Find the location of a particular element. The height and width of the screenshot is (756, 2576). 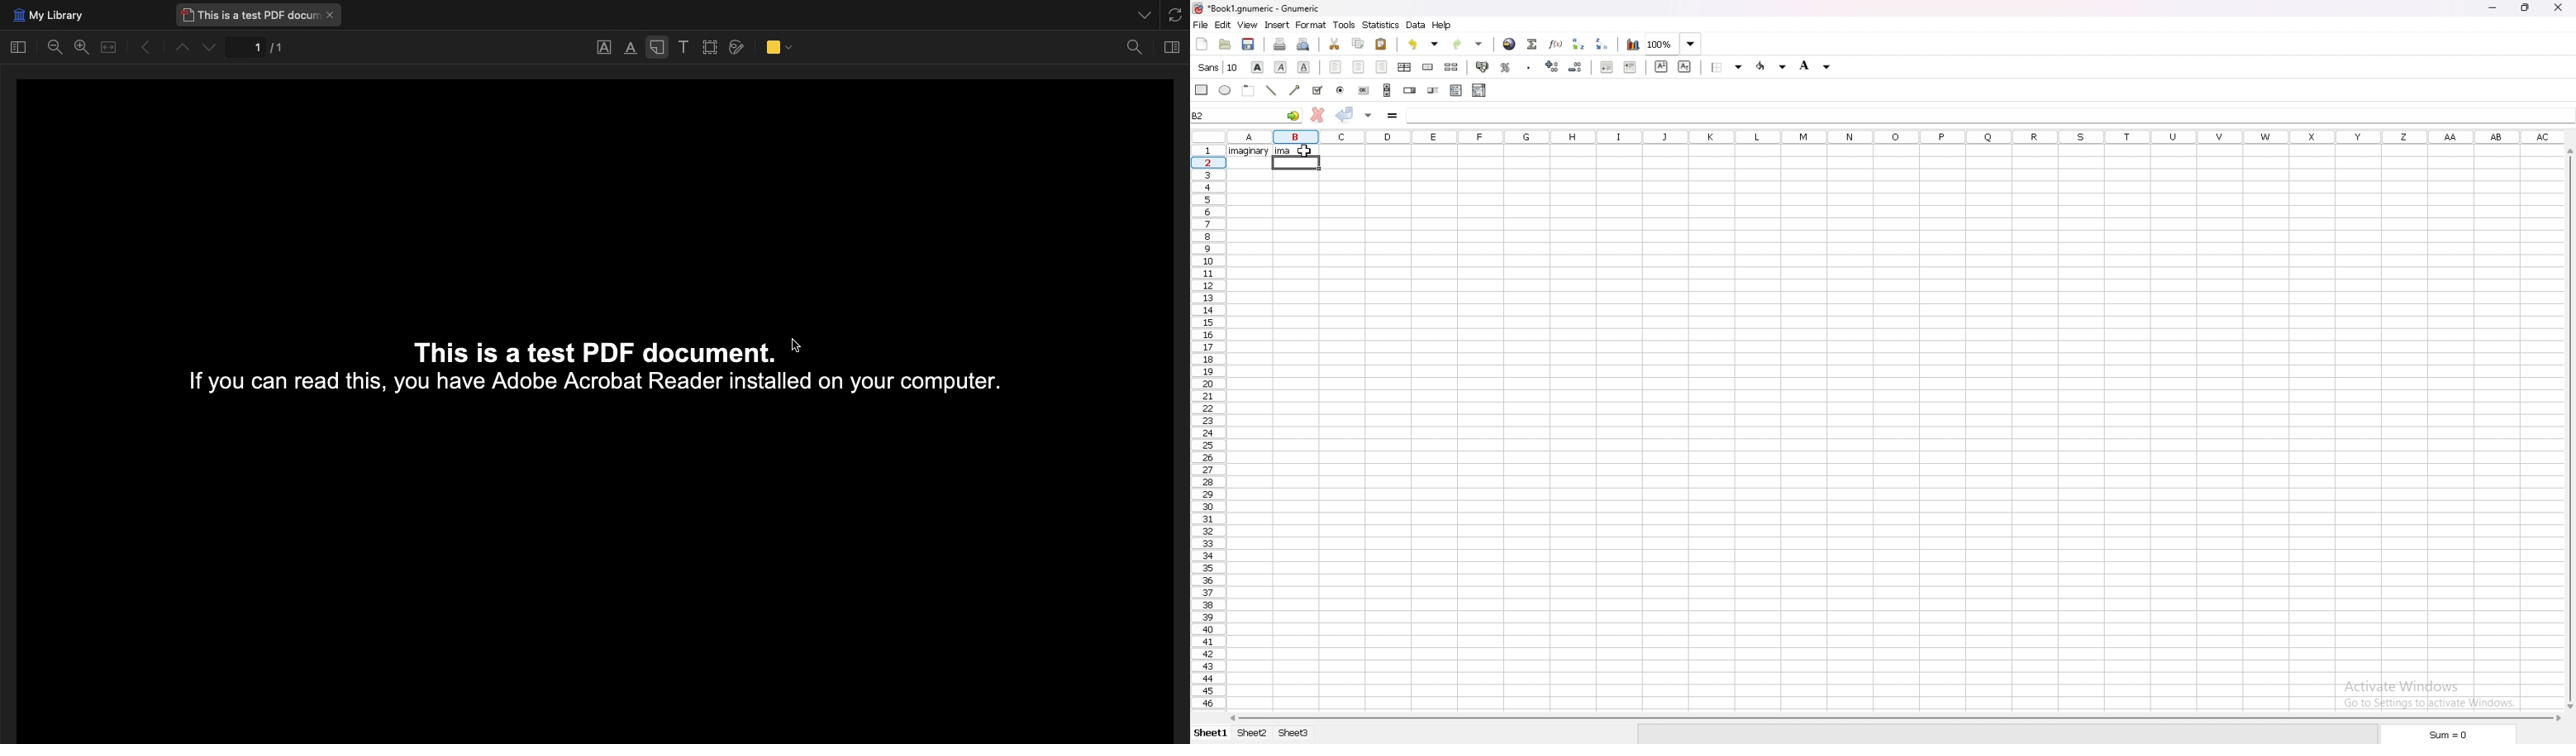

Add text is located at coordinates (683, 48).